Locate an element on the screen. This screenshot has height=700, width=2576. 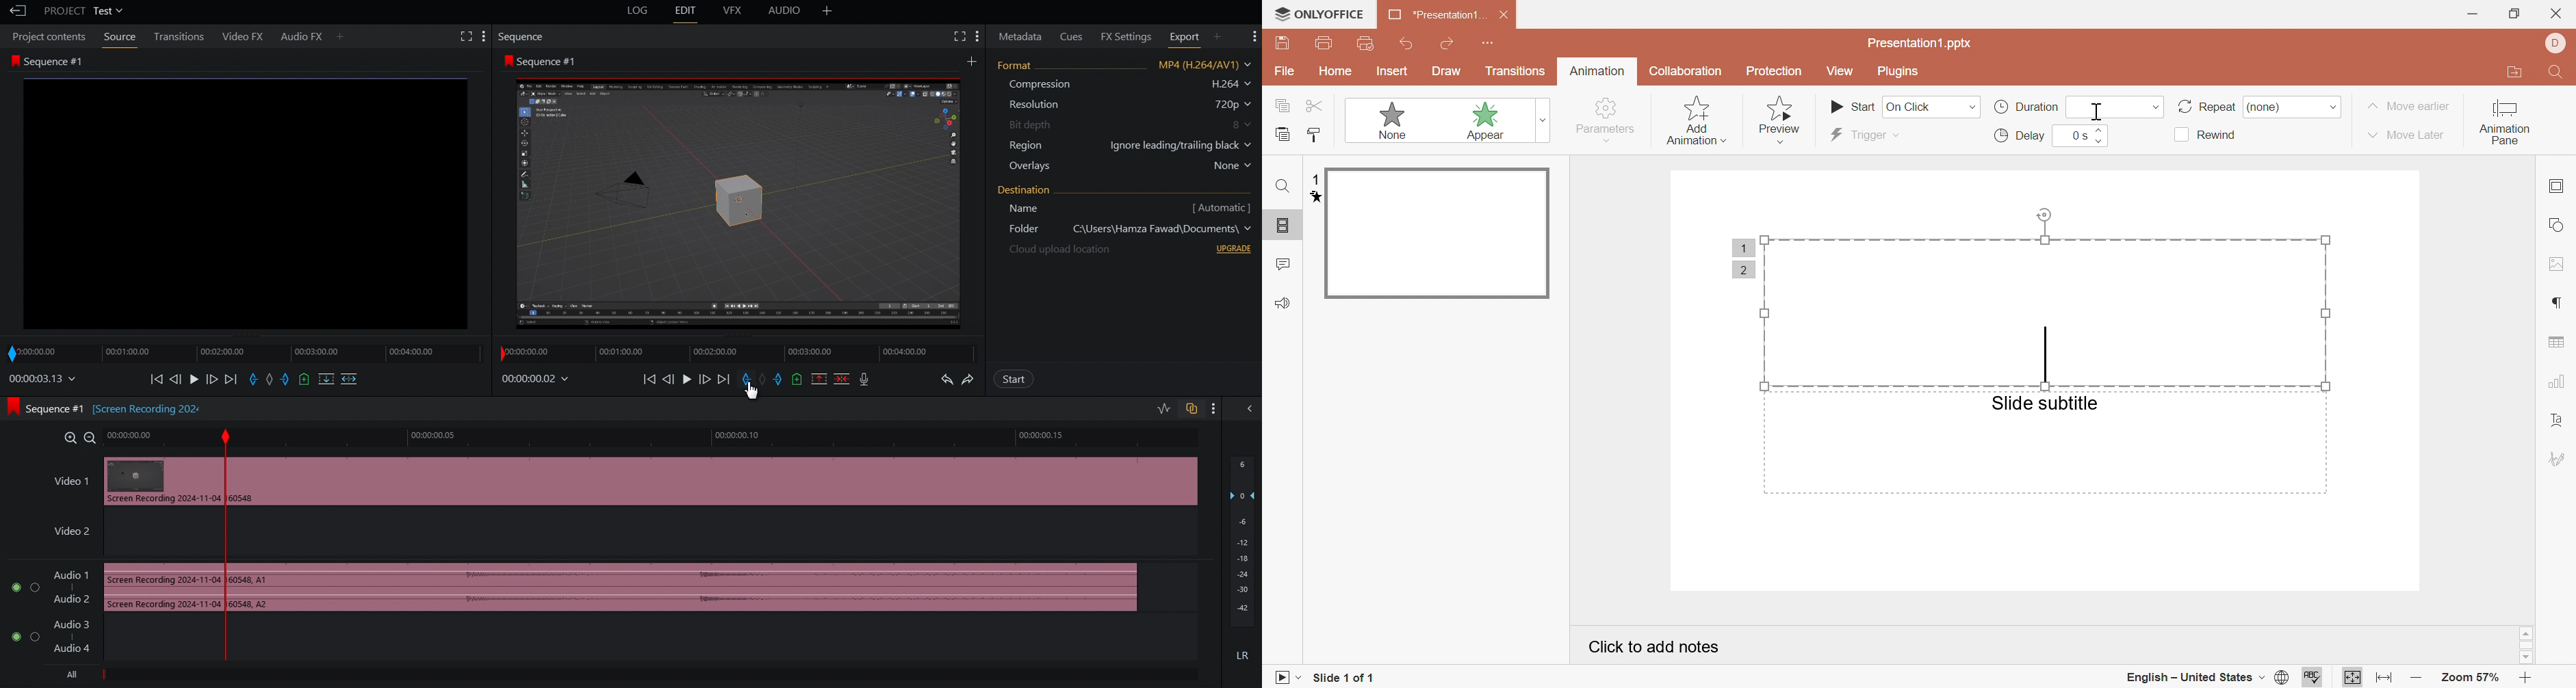
Format is located at coordinates (1124, 117).